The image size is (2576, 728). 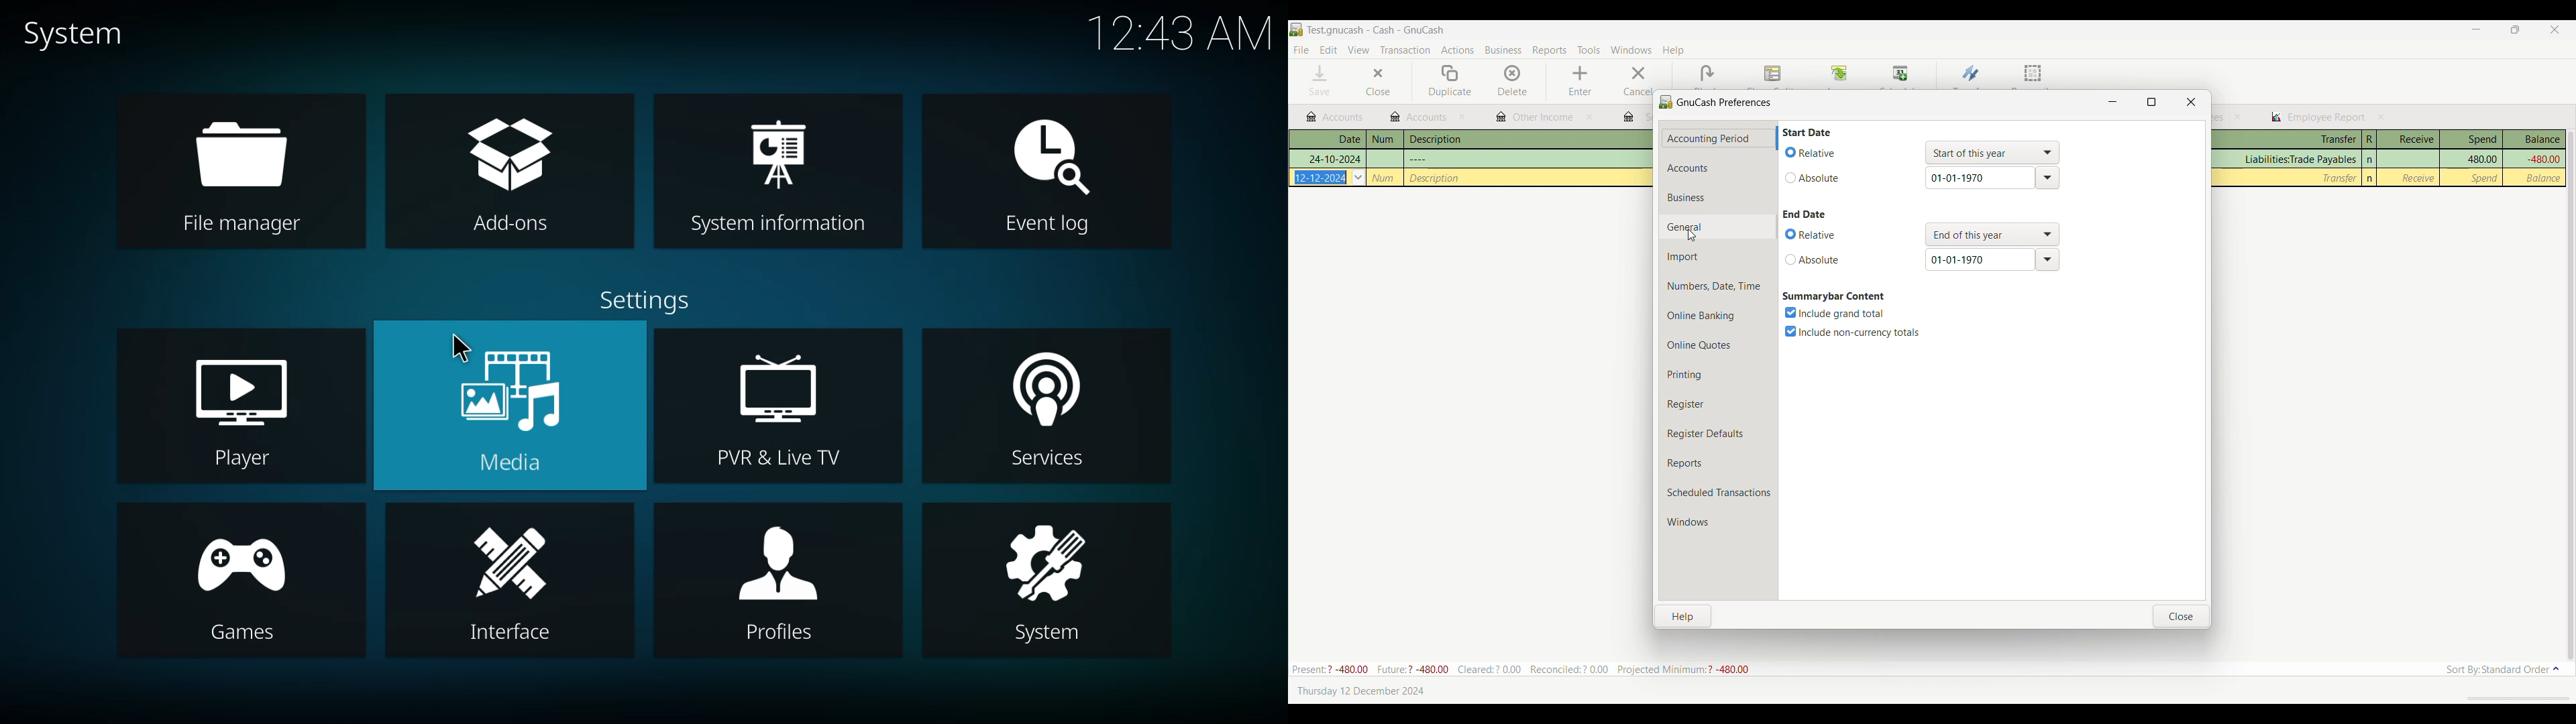 What do you see at coordinates (1296, 29) in the screenshot?
I see `Software logo` at bounding box center [1296, 29].